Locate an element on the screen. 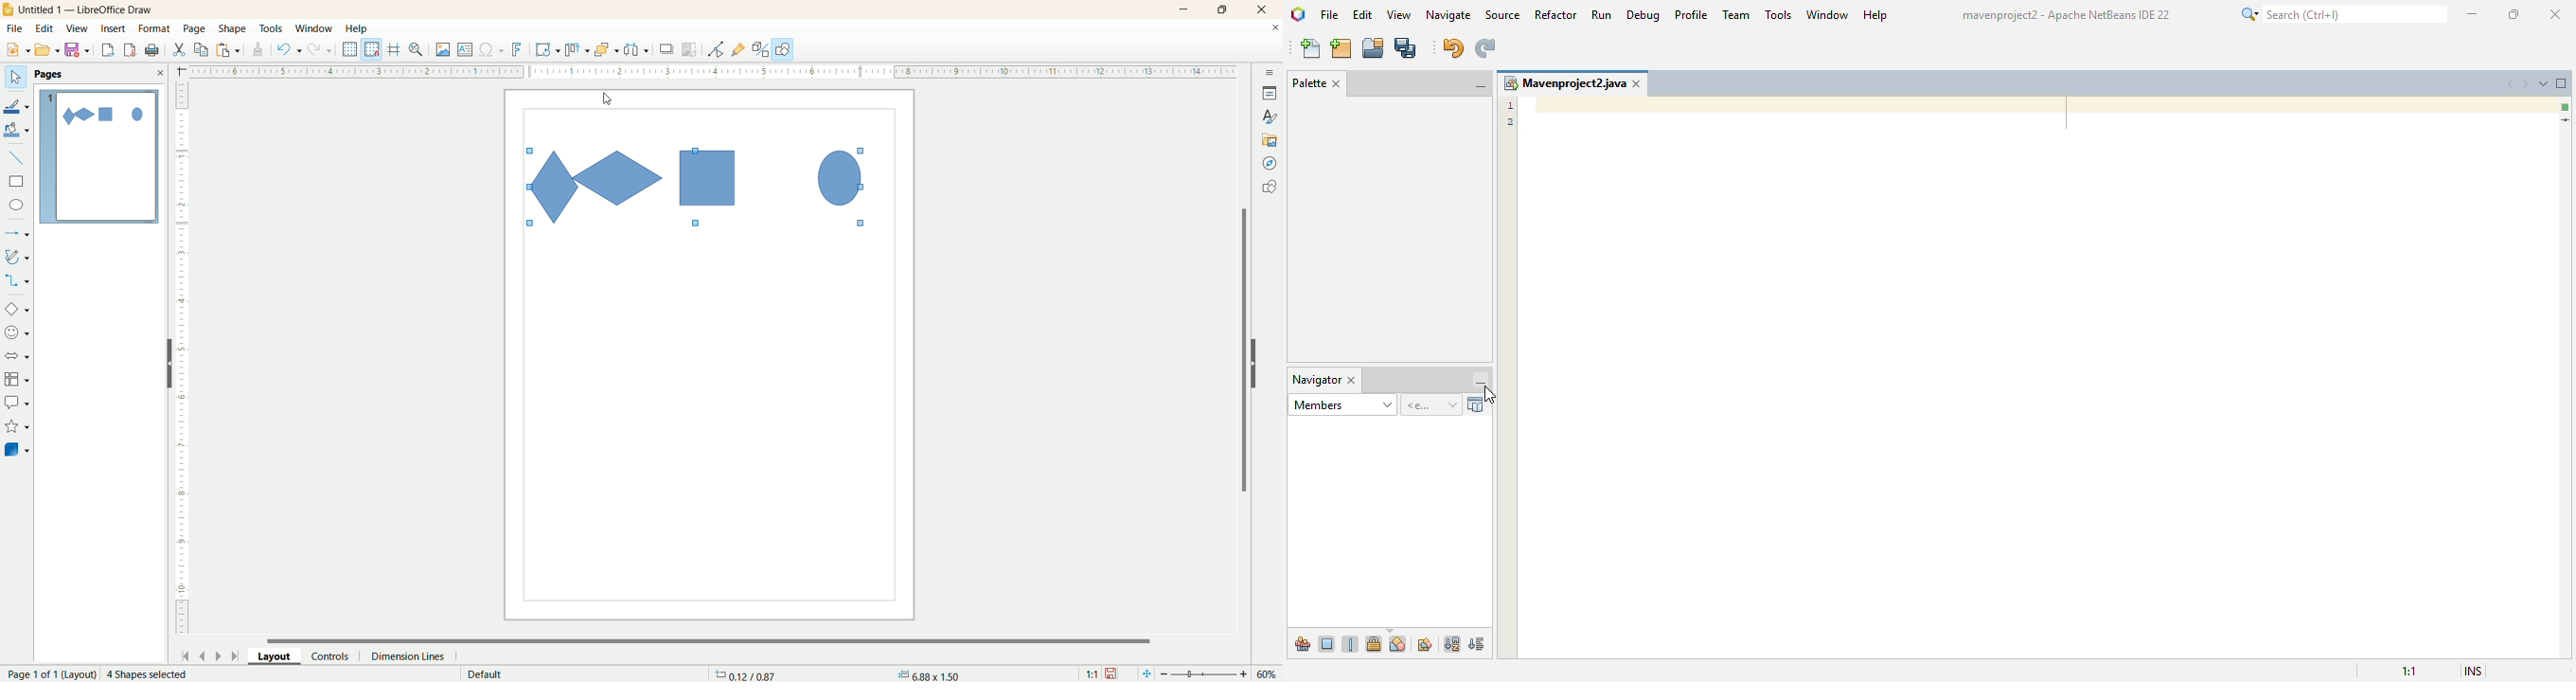 The height and width of the screenshot is (700, 2576). save is located at coordinates (80, 50).